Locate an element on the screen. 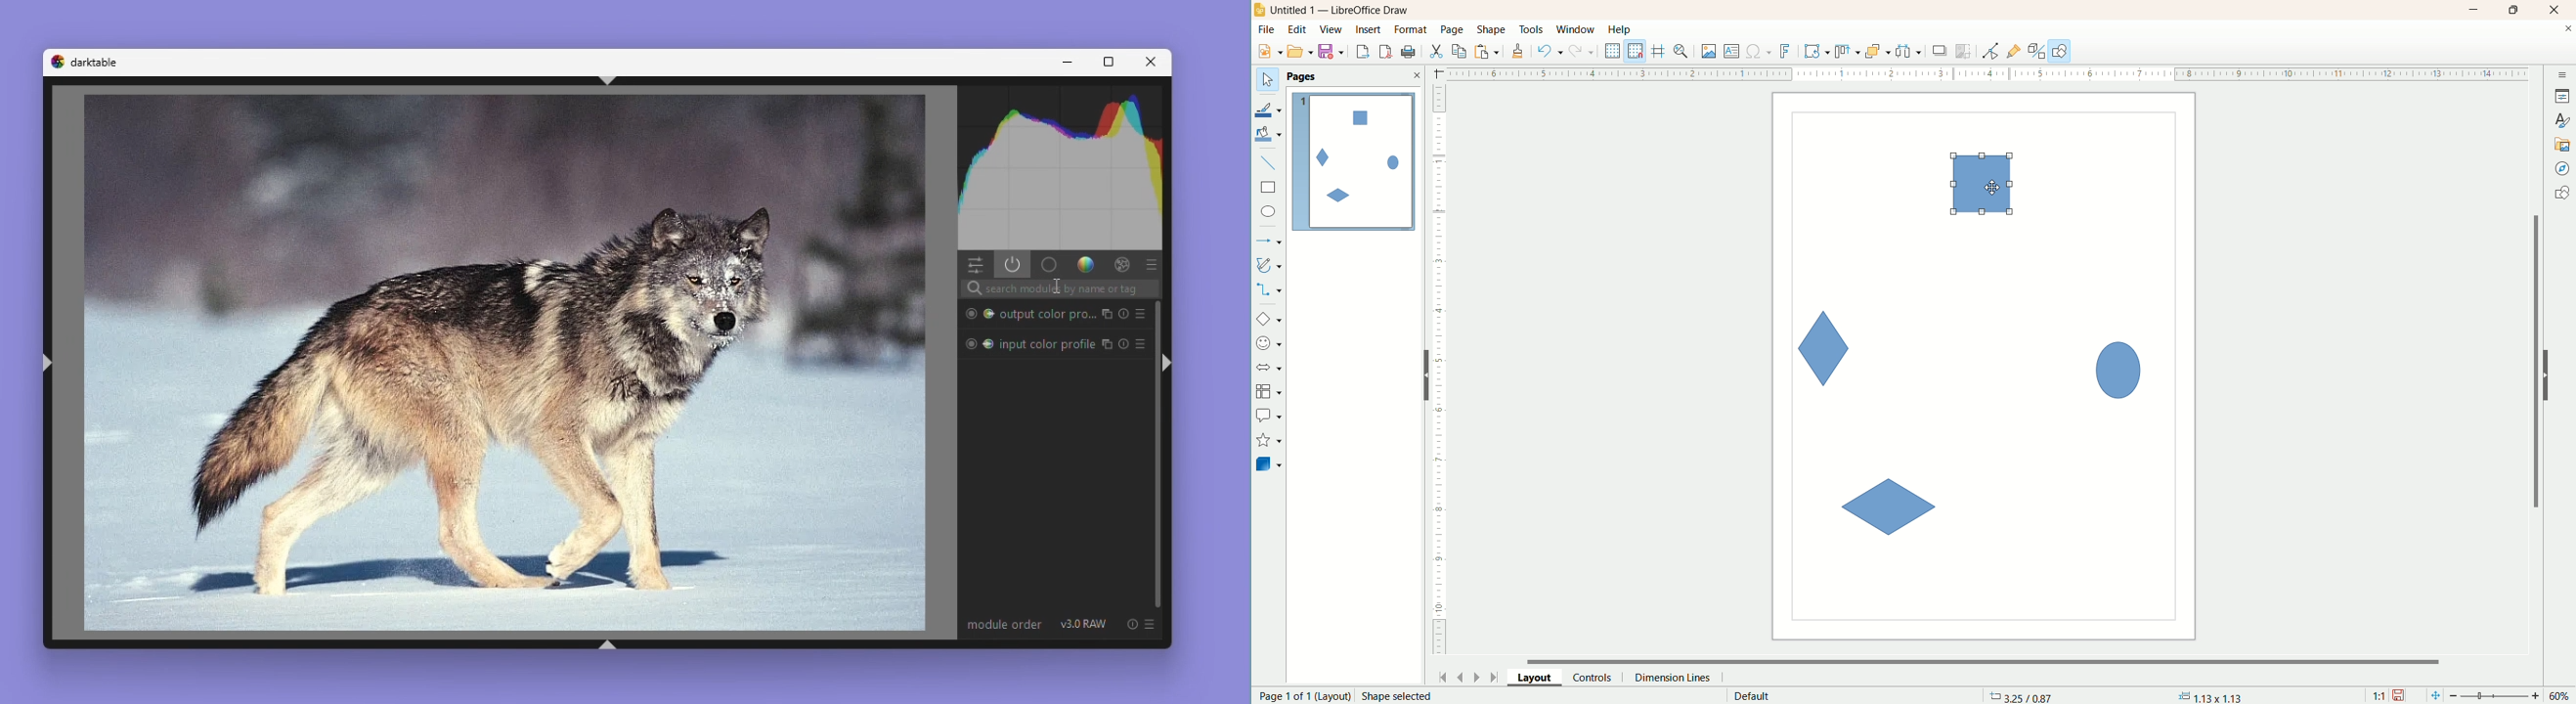 The width and height of the screenshot is (2576, 728). shadow is located at coordinates (1940, 50).